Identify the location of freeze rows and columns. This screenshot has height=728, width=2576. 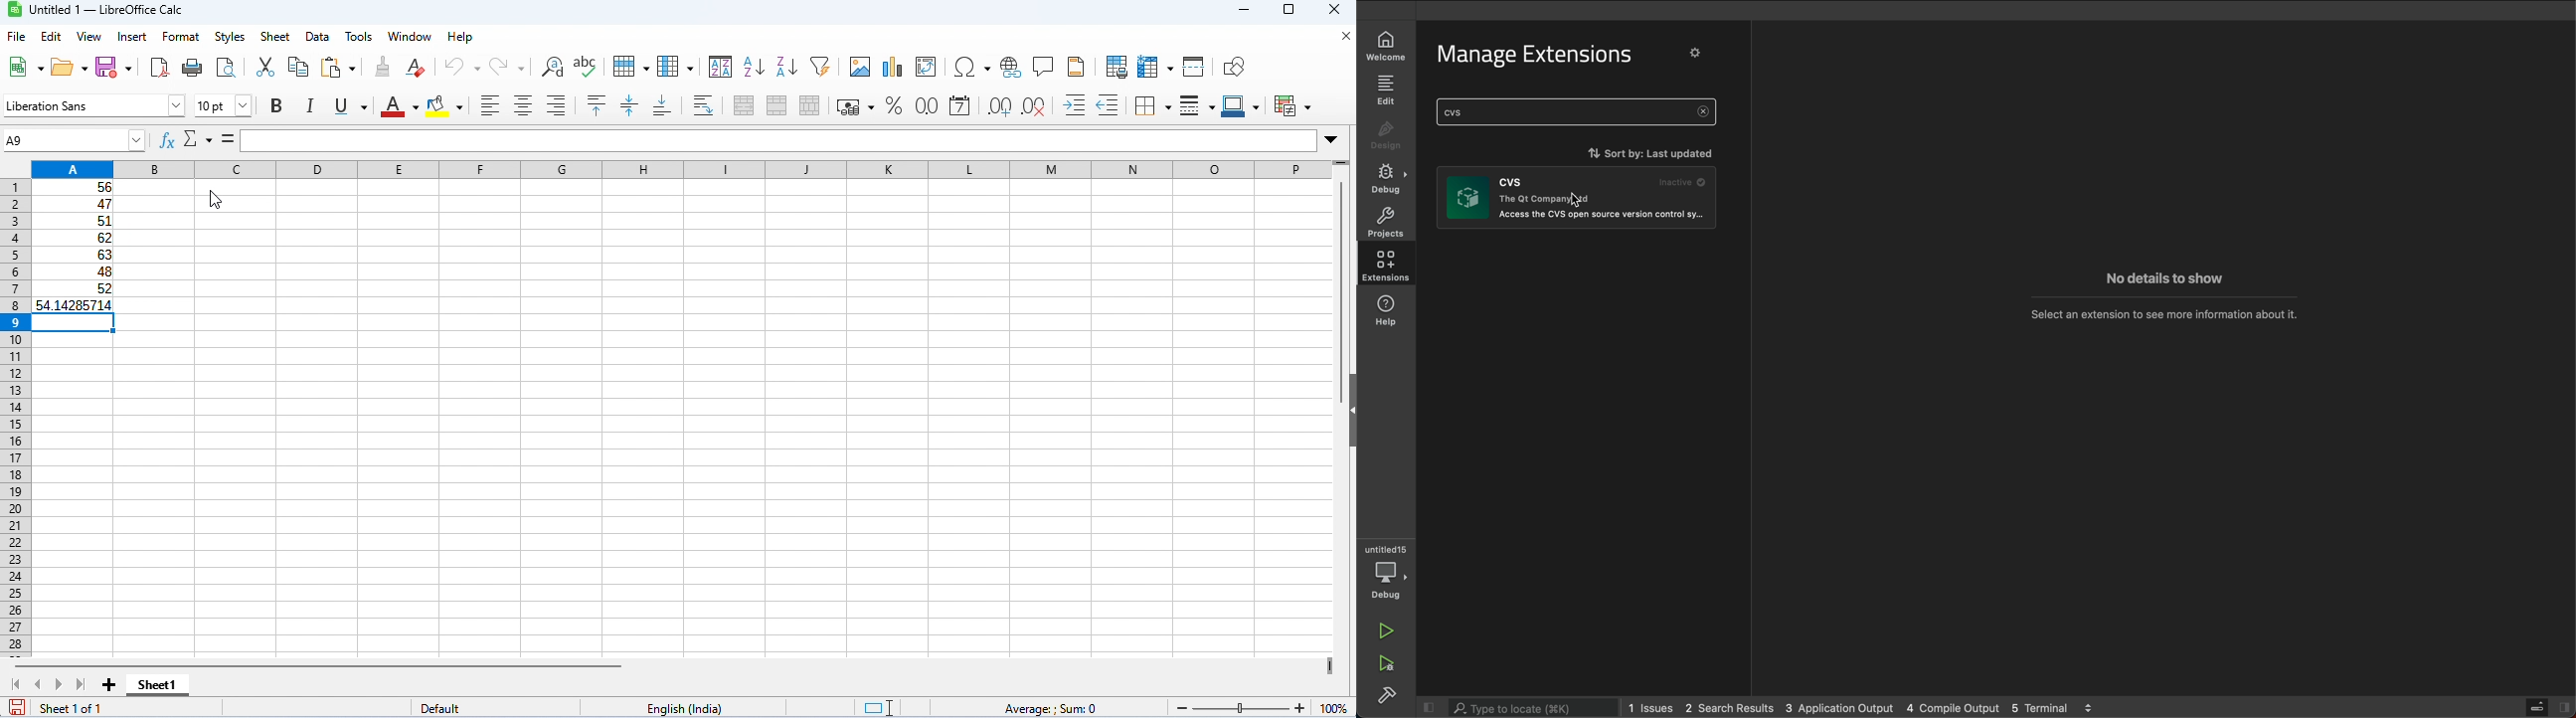
(1157, 67).